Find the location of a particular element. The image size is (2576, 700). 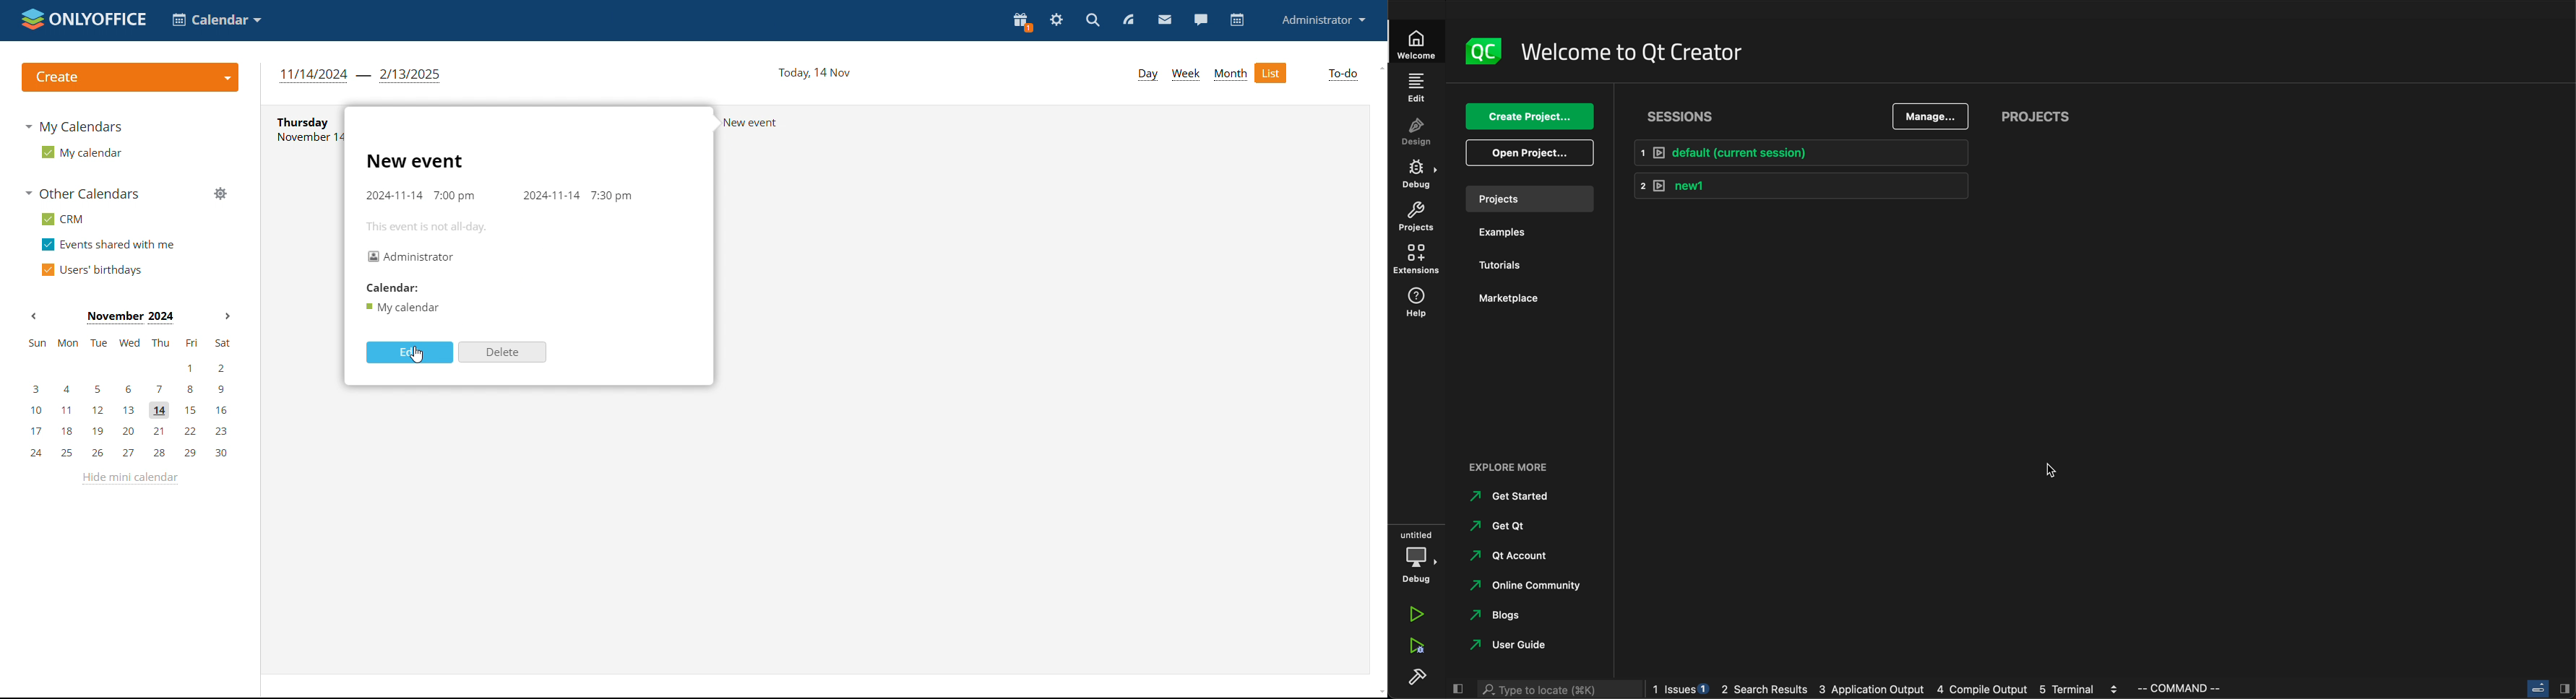

new1 is located at coordinates (1802, 187).